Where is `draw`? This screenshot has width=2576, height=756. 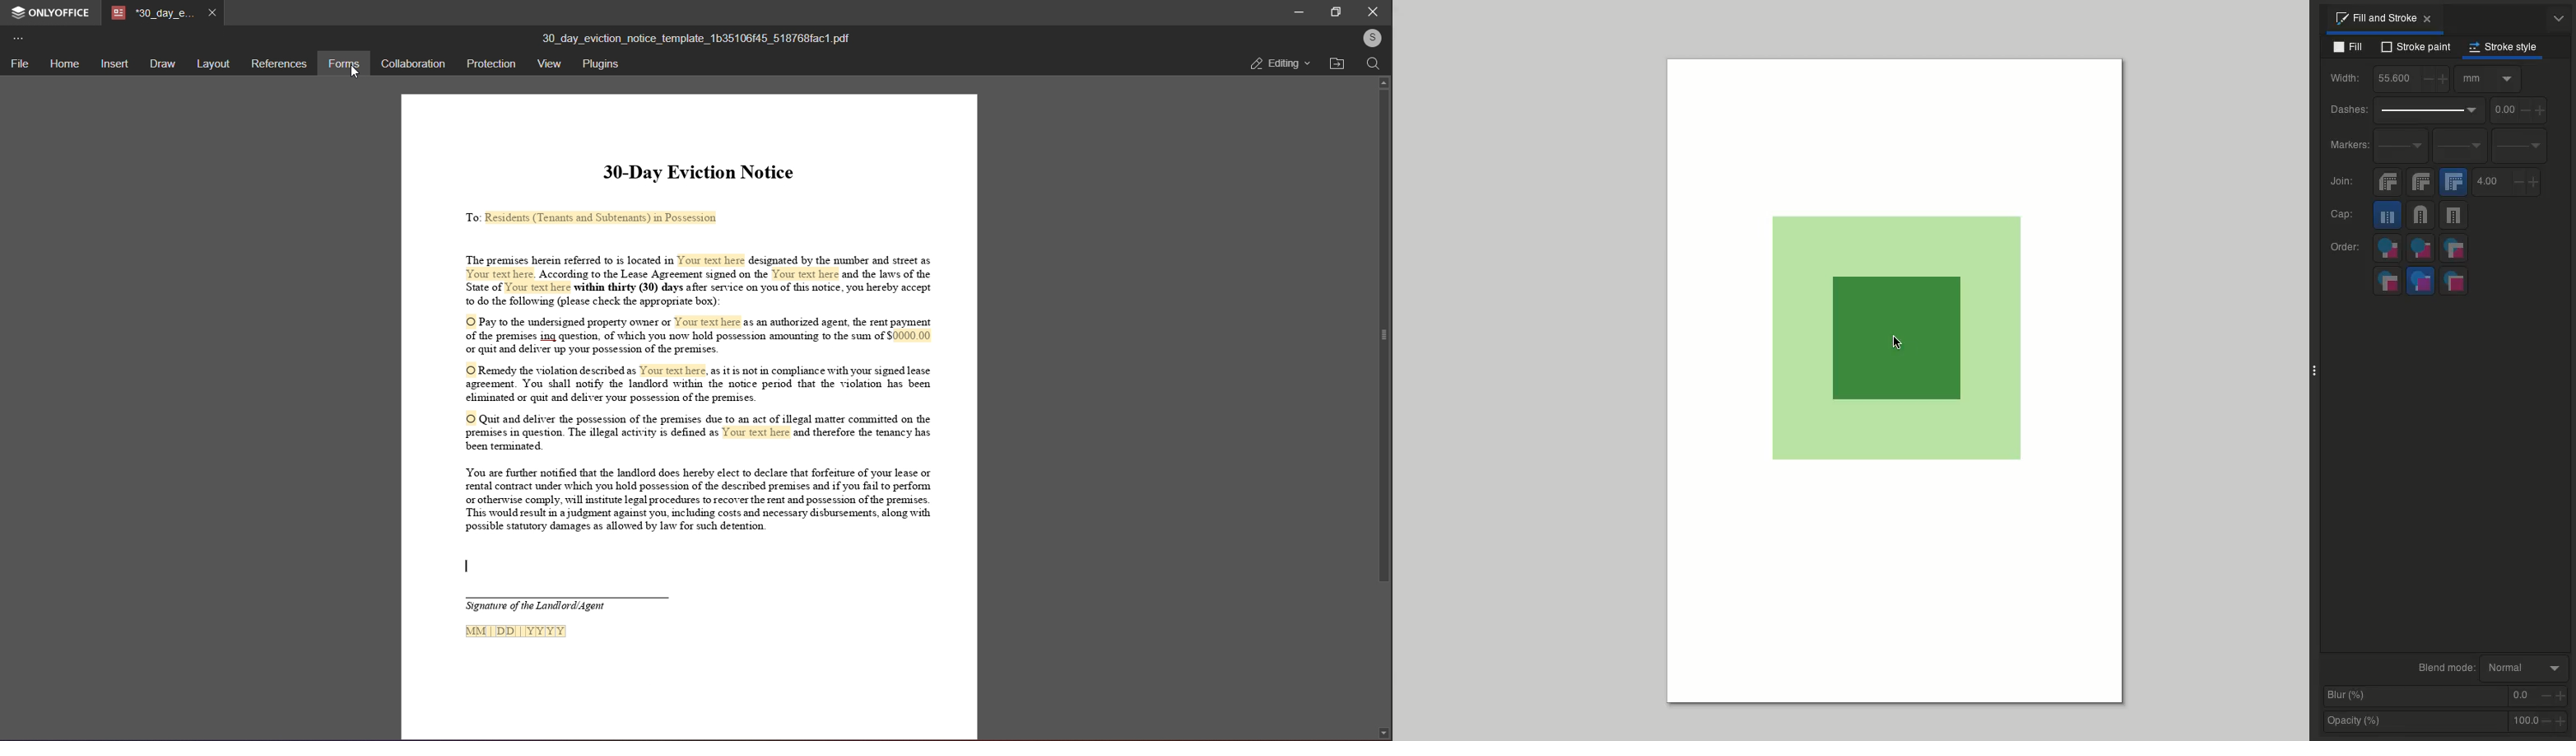 draw is located at coordinates (162, 64).